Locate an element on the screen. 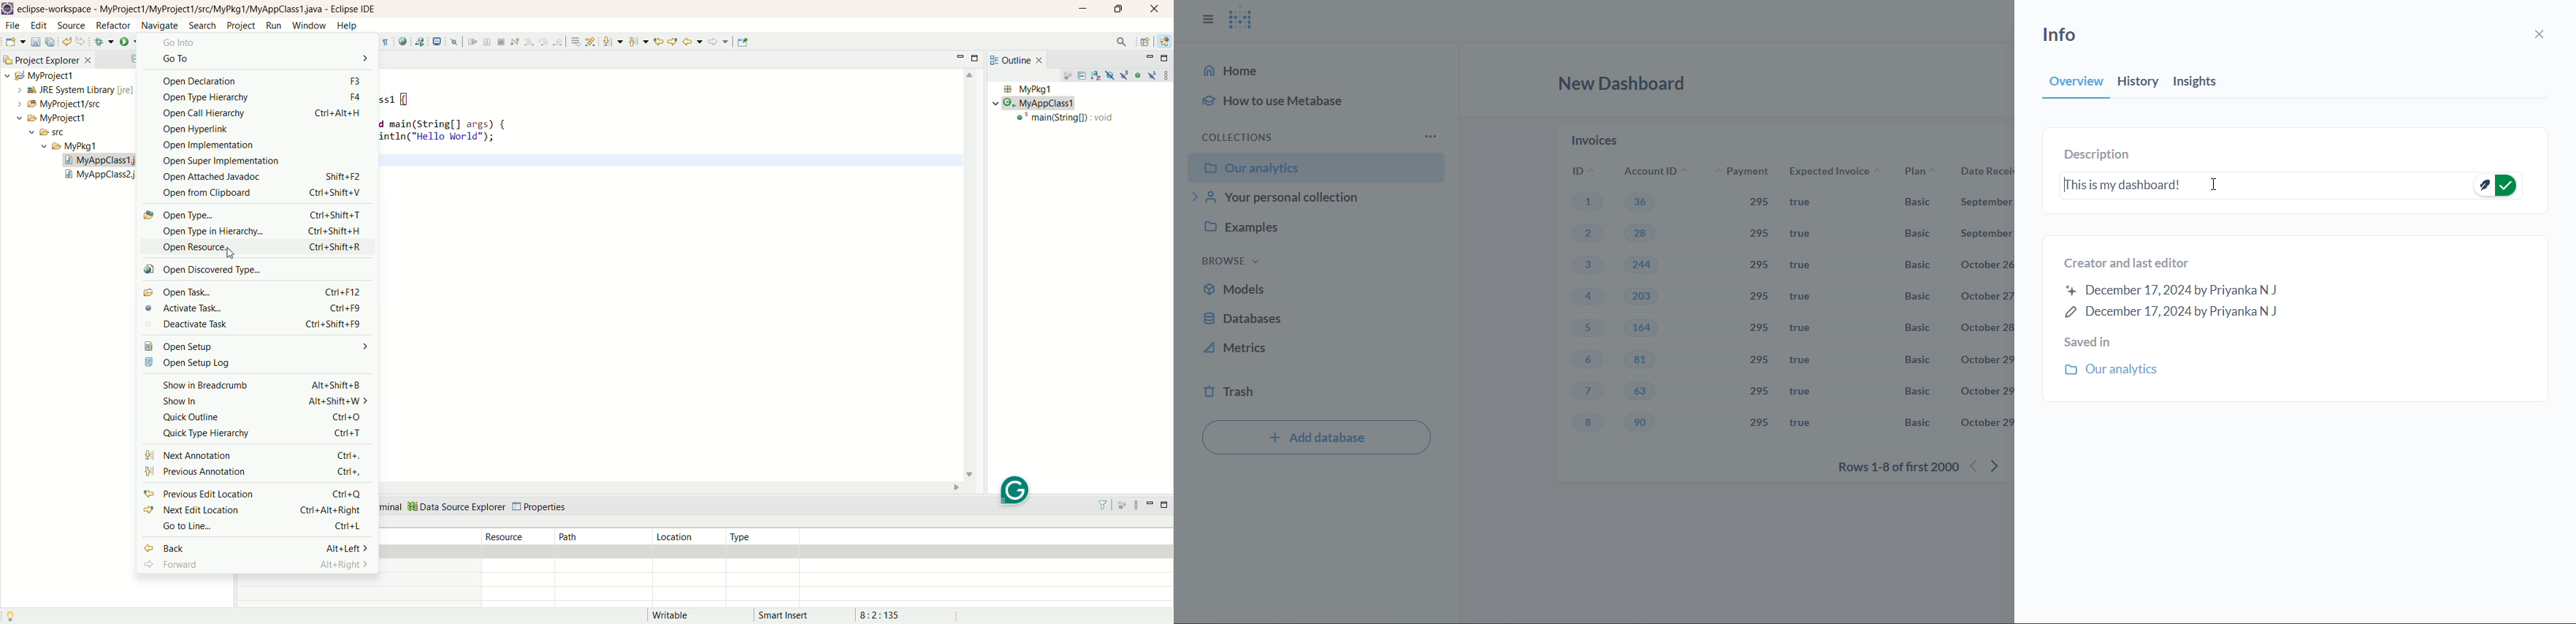  Basic is located at coordinates (1918, 359).